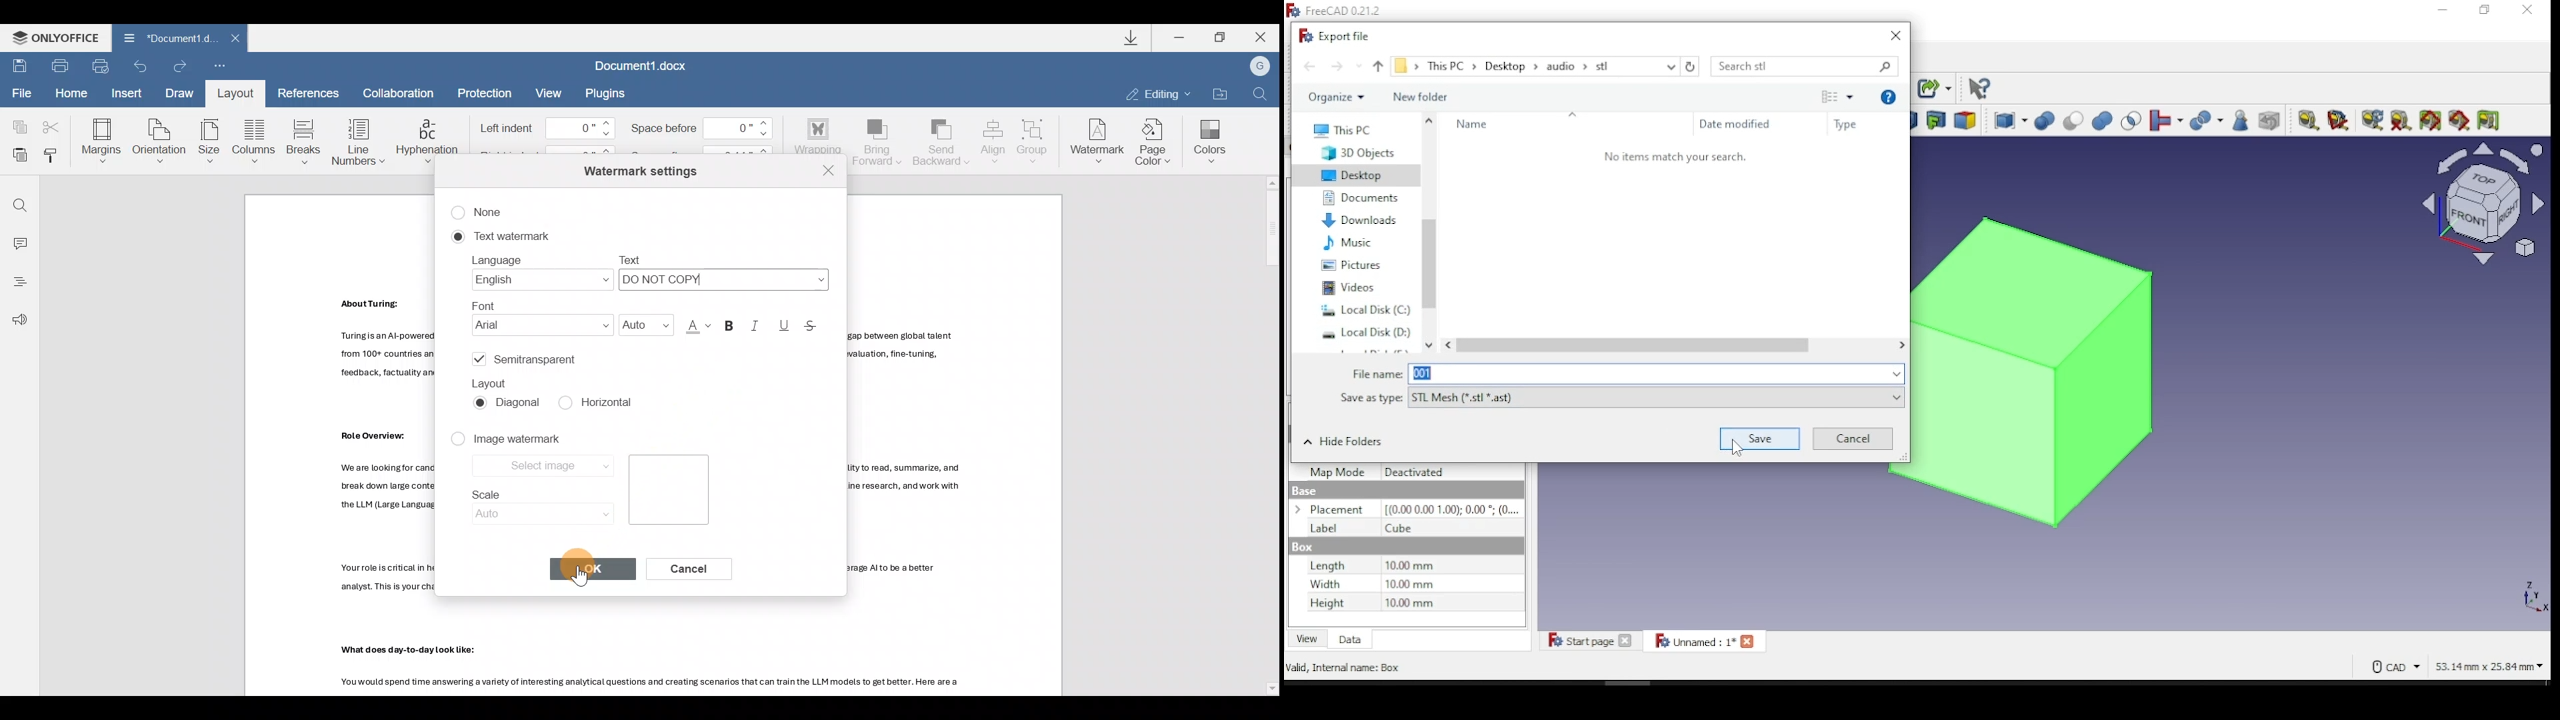 Image resolution: width=2576 pixels, height=728 pixels. What do you see at coordinates (17, 155) in the screenshot?
I see `Paste` at bounding box center [17, 155].